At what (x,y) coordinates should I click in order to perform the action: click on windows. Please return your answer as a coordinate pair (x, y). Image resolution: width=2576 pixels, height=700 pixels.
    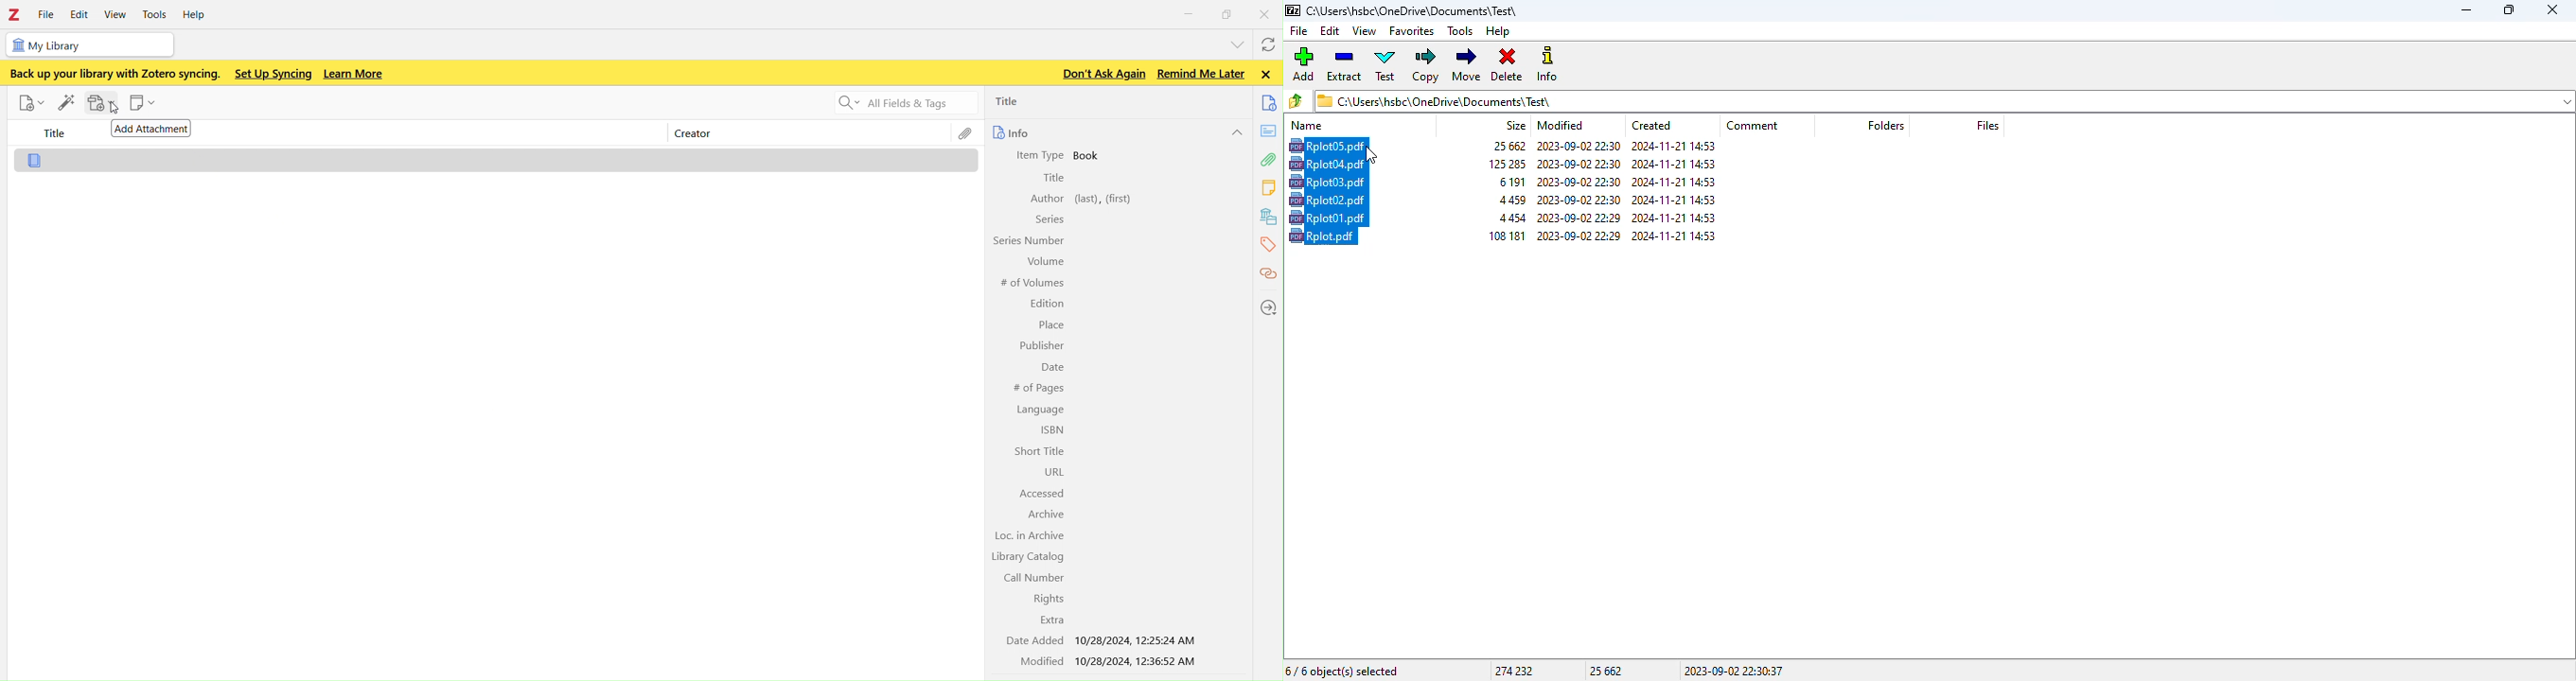
    Looking at the image, I should click on (1228, 12).